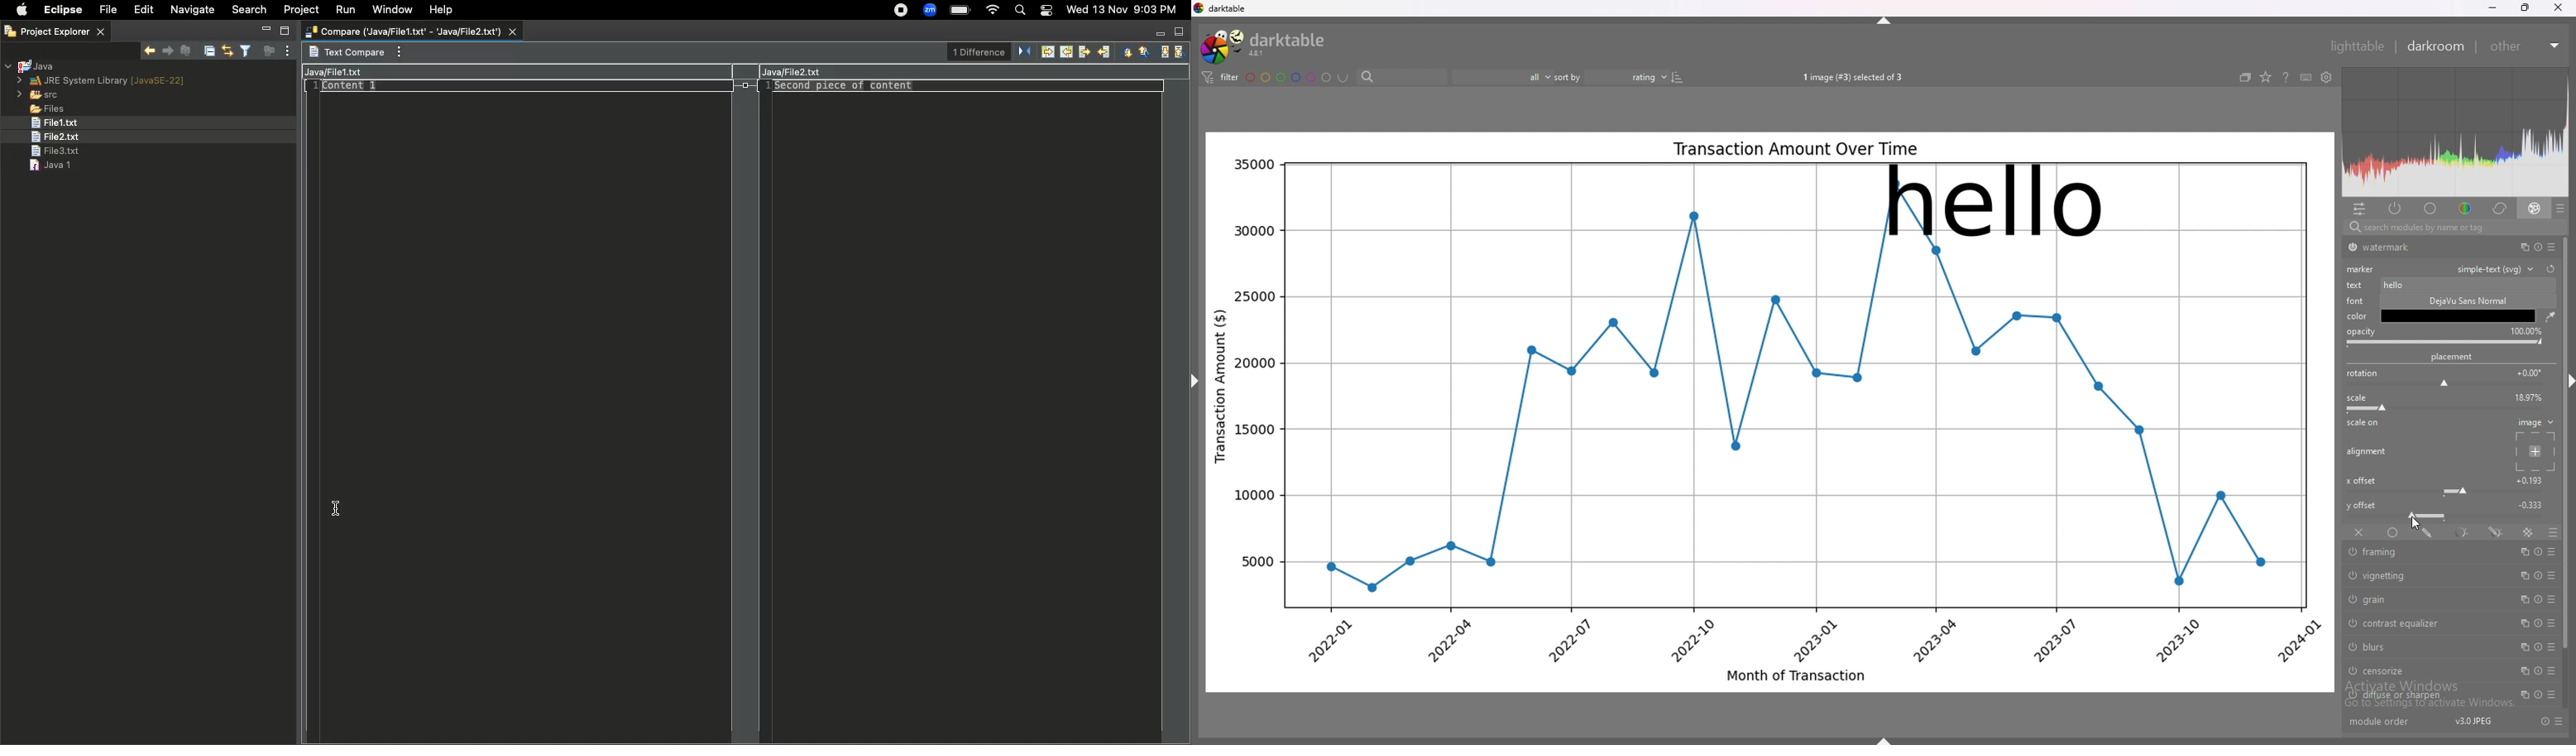 This screenshot has height=756, width=2576. Describe the element at coordinates (1067, 51) in the screenshot. I see `Copy non-conflicting changes from right to left` at that location.